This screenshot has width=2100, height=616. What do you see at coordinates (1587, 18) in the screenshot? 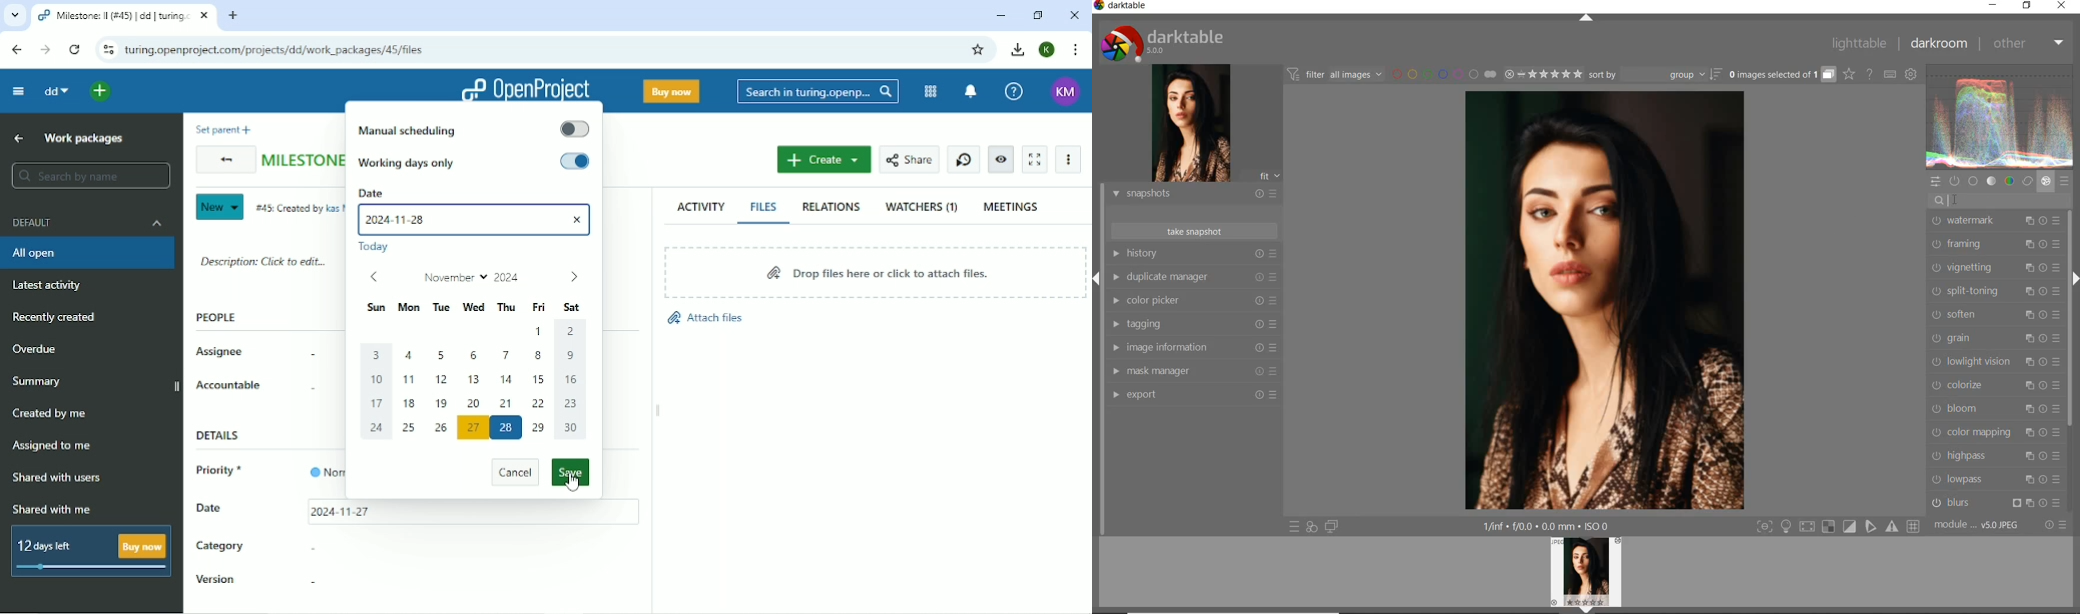
I see `expand/collapse` at bounding box center [1587, 18].